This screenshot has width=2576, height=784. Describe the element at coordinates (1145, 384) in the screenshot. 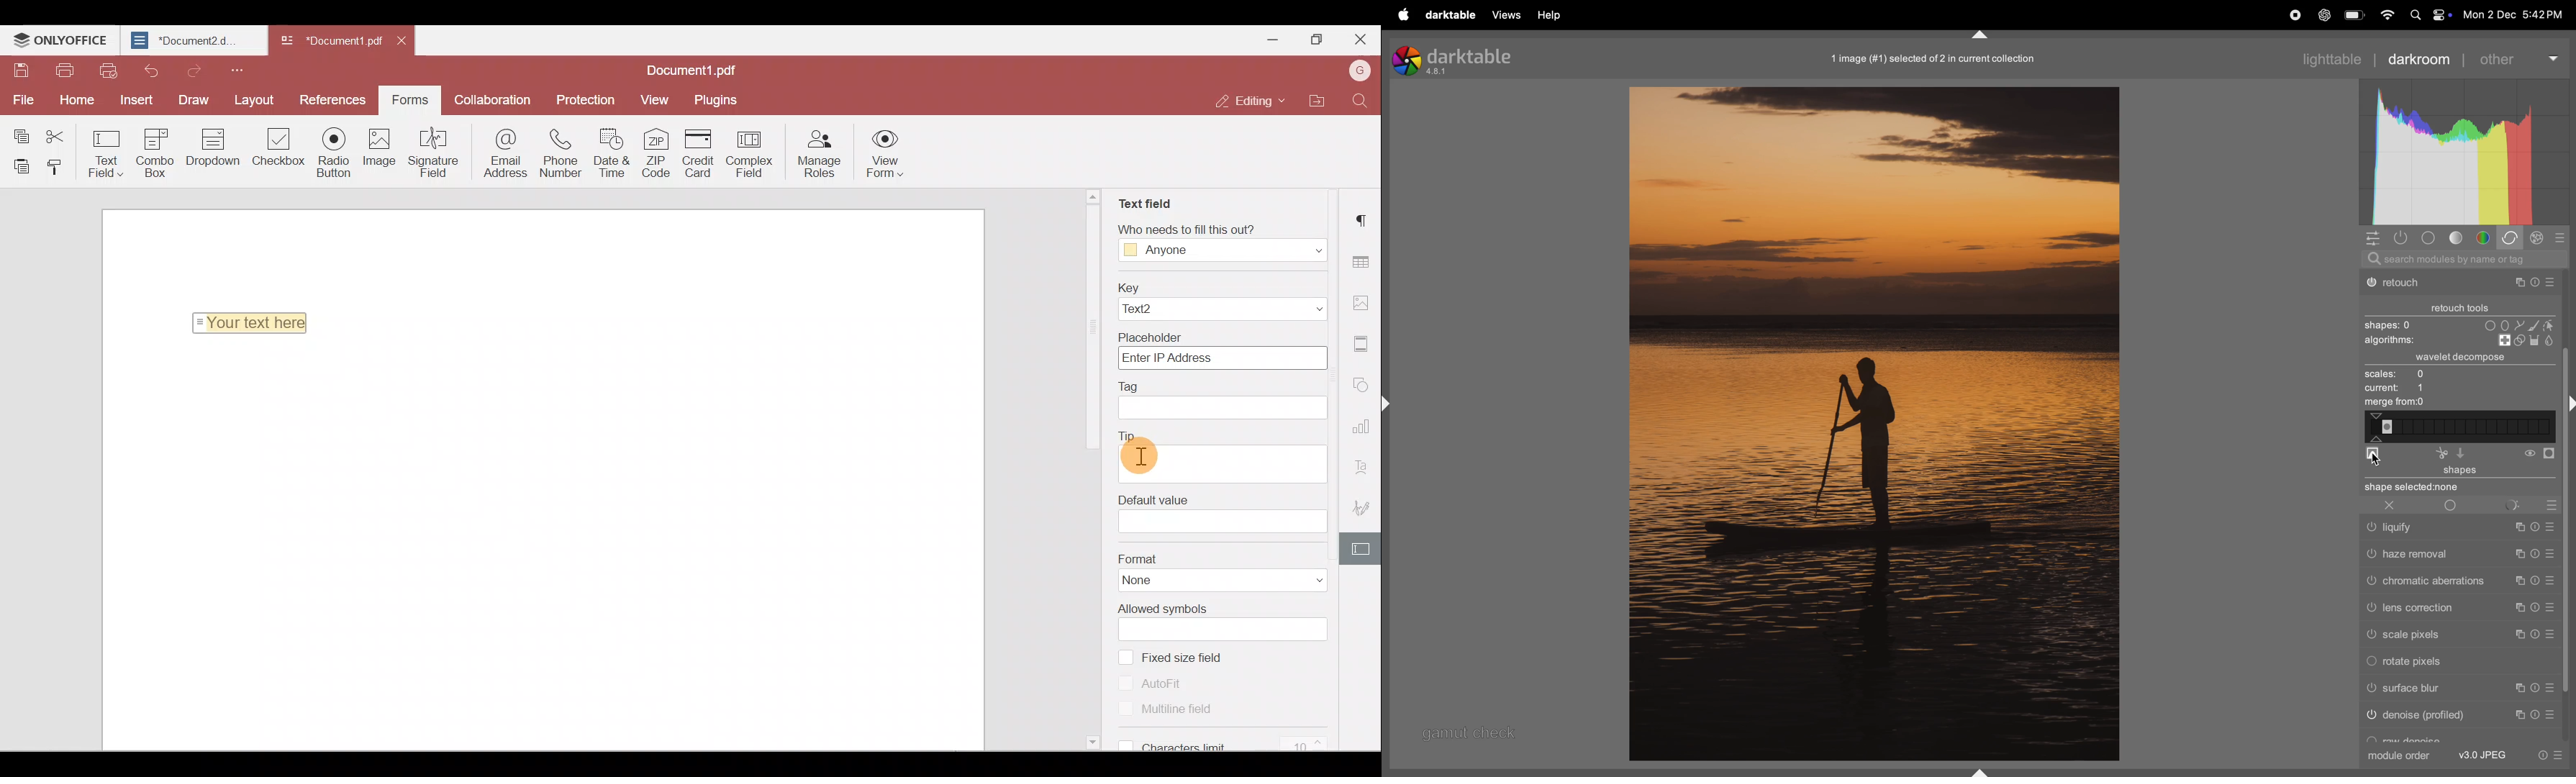

I see `Tag` at that location.